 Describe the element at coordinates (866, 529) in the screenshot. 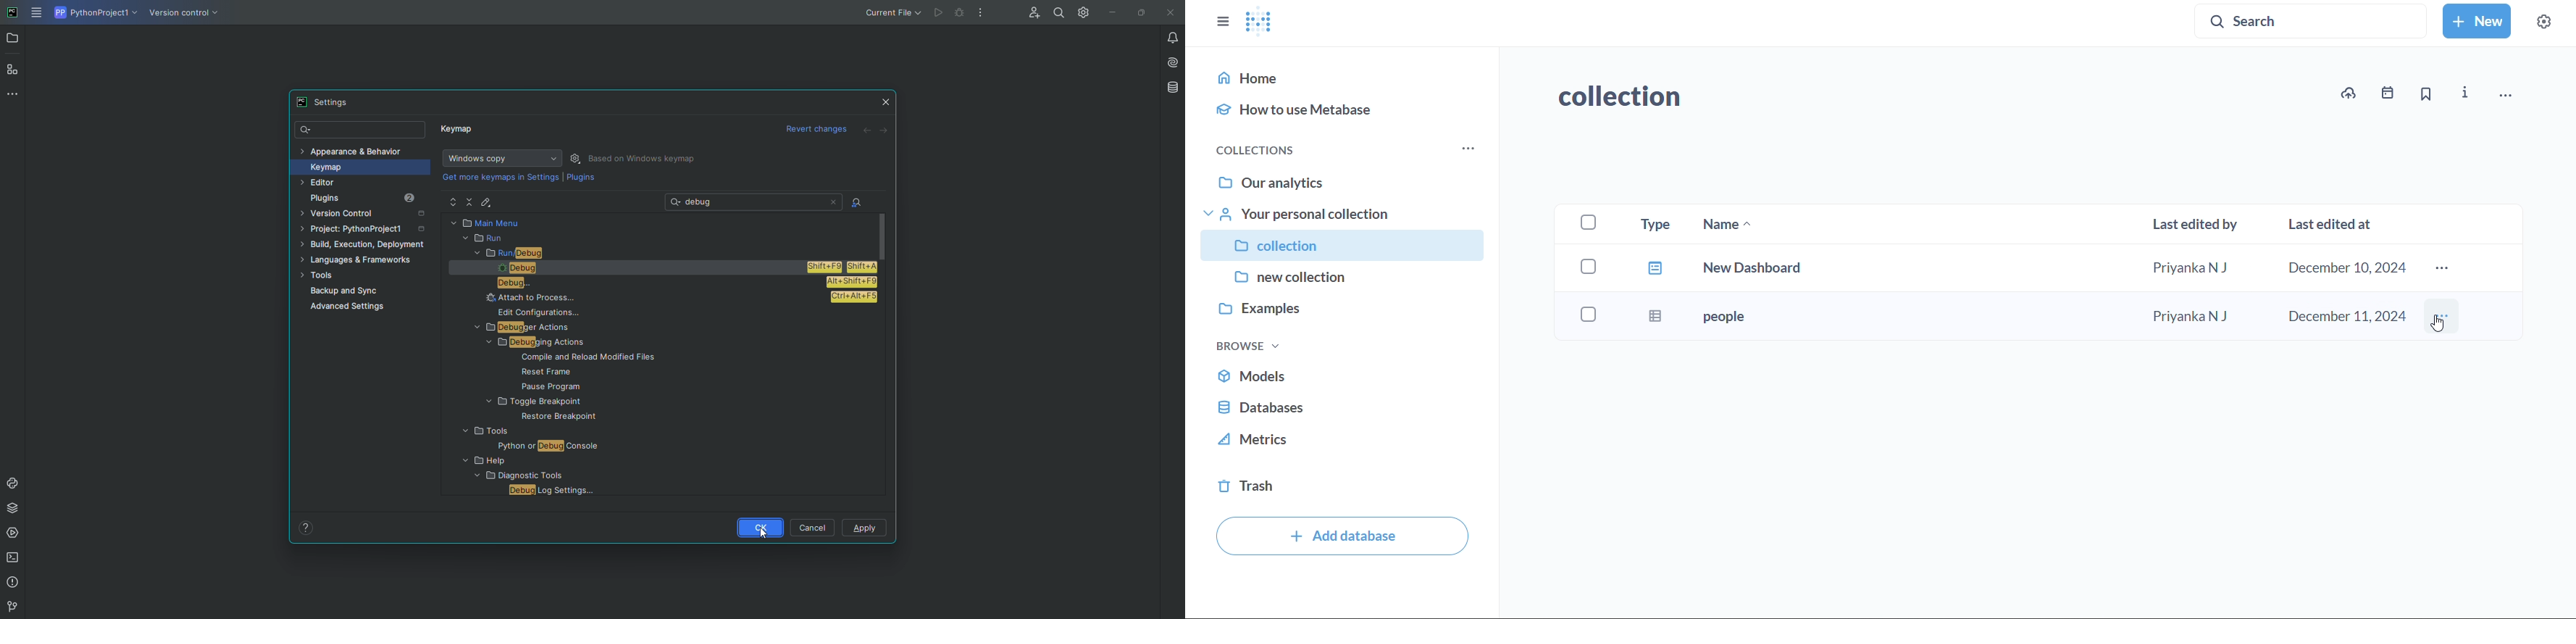

I see `Apply` at that location.